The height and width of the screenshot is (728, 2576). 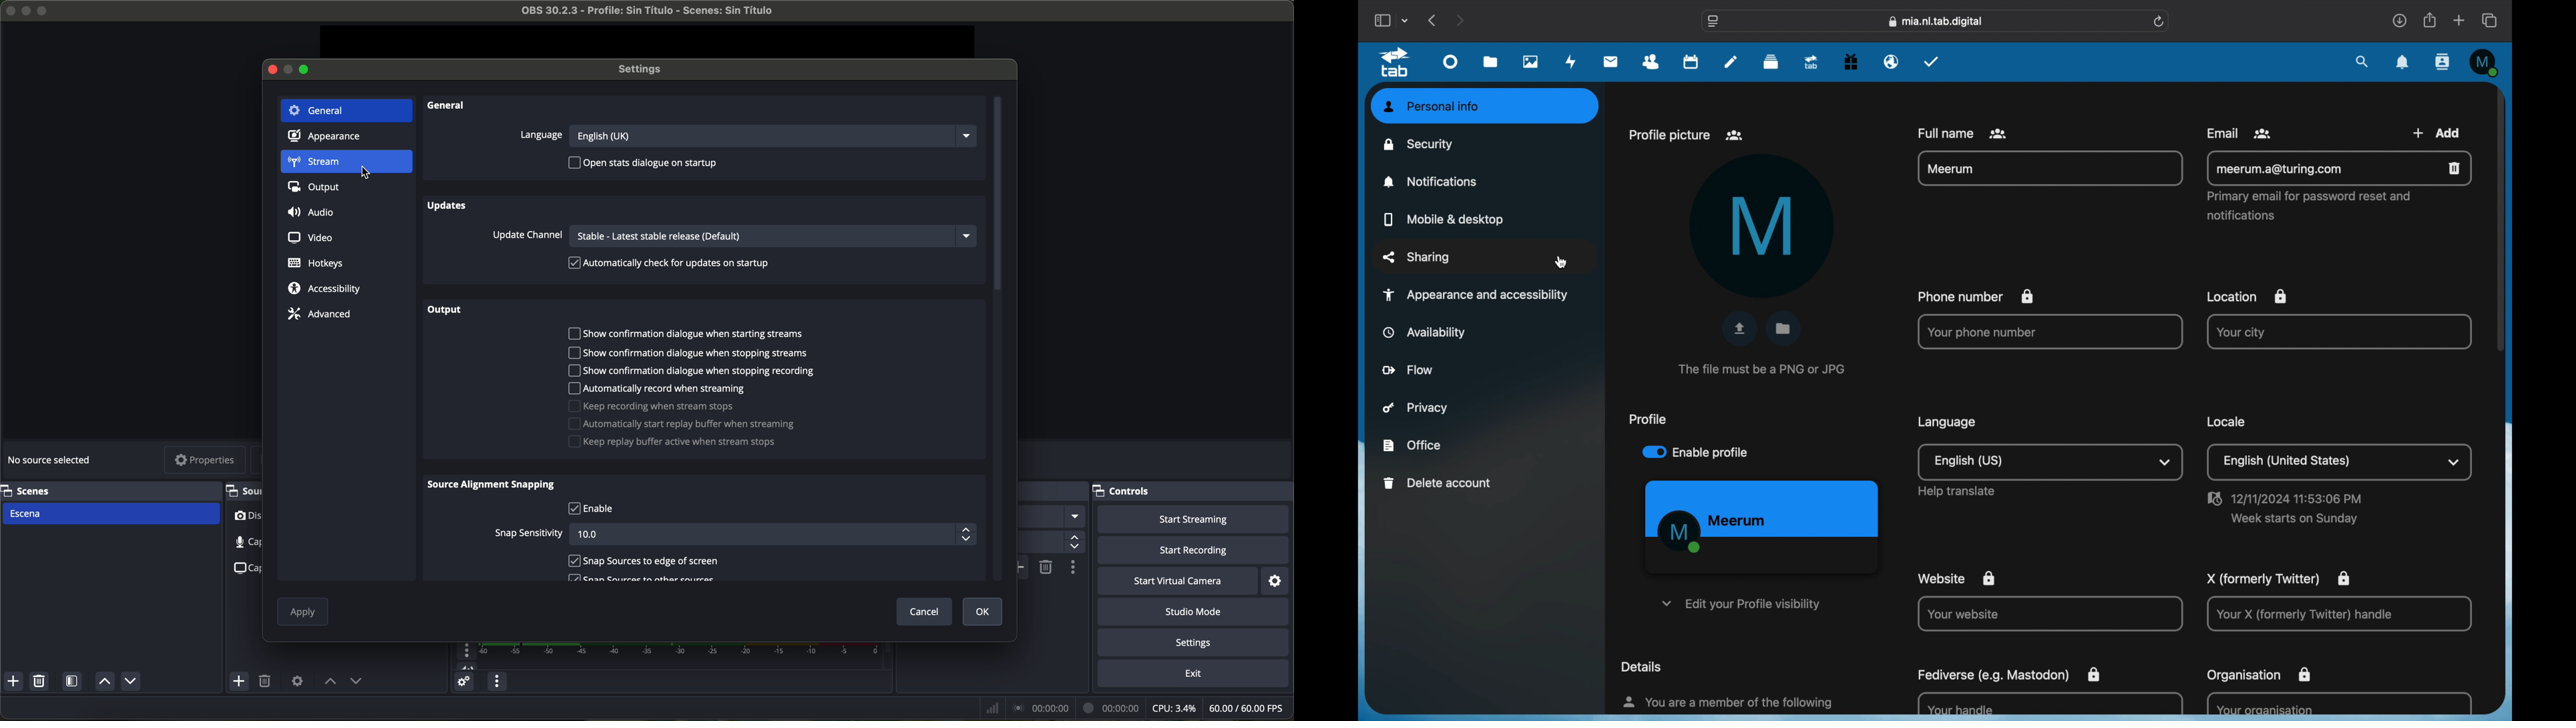 What do you see at coordinates (319, 314) in the screenshot?
I see `advanced` at bounding box center [319, 314].